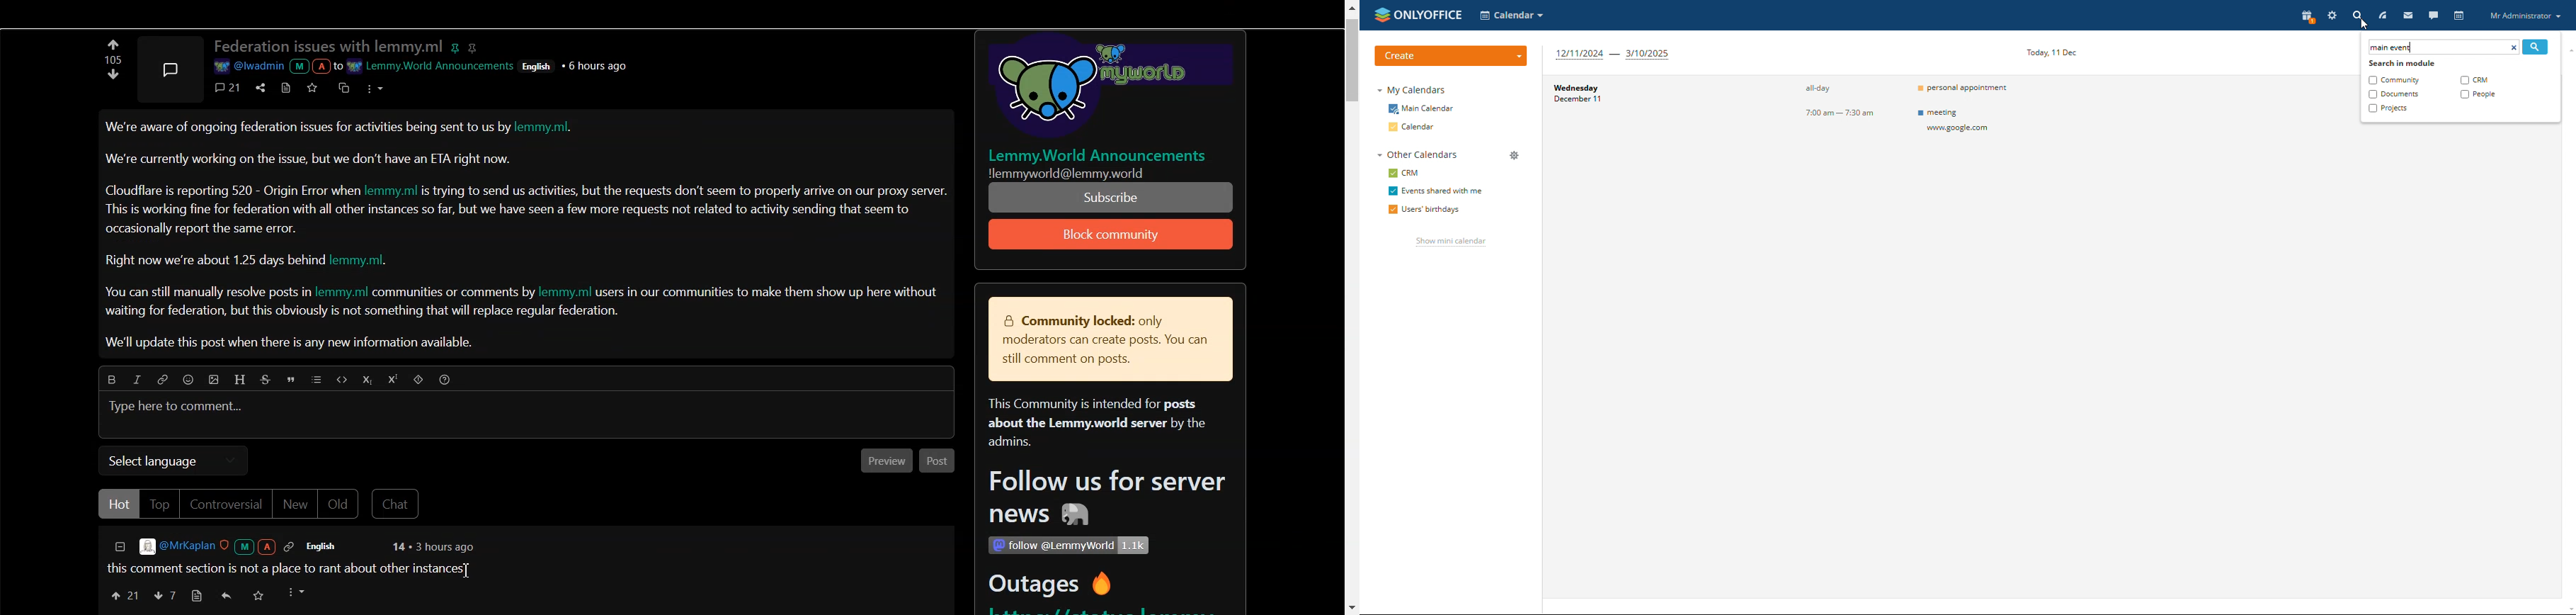  I want to click on Post, so click(937, 461).